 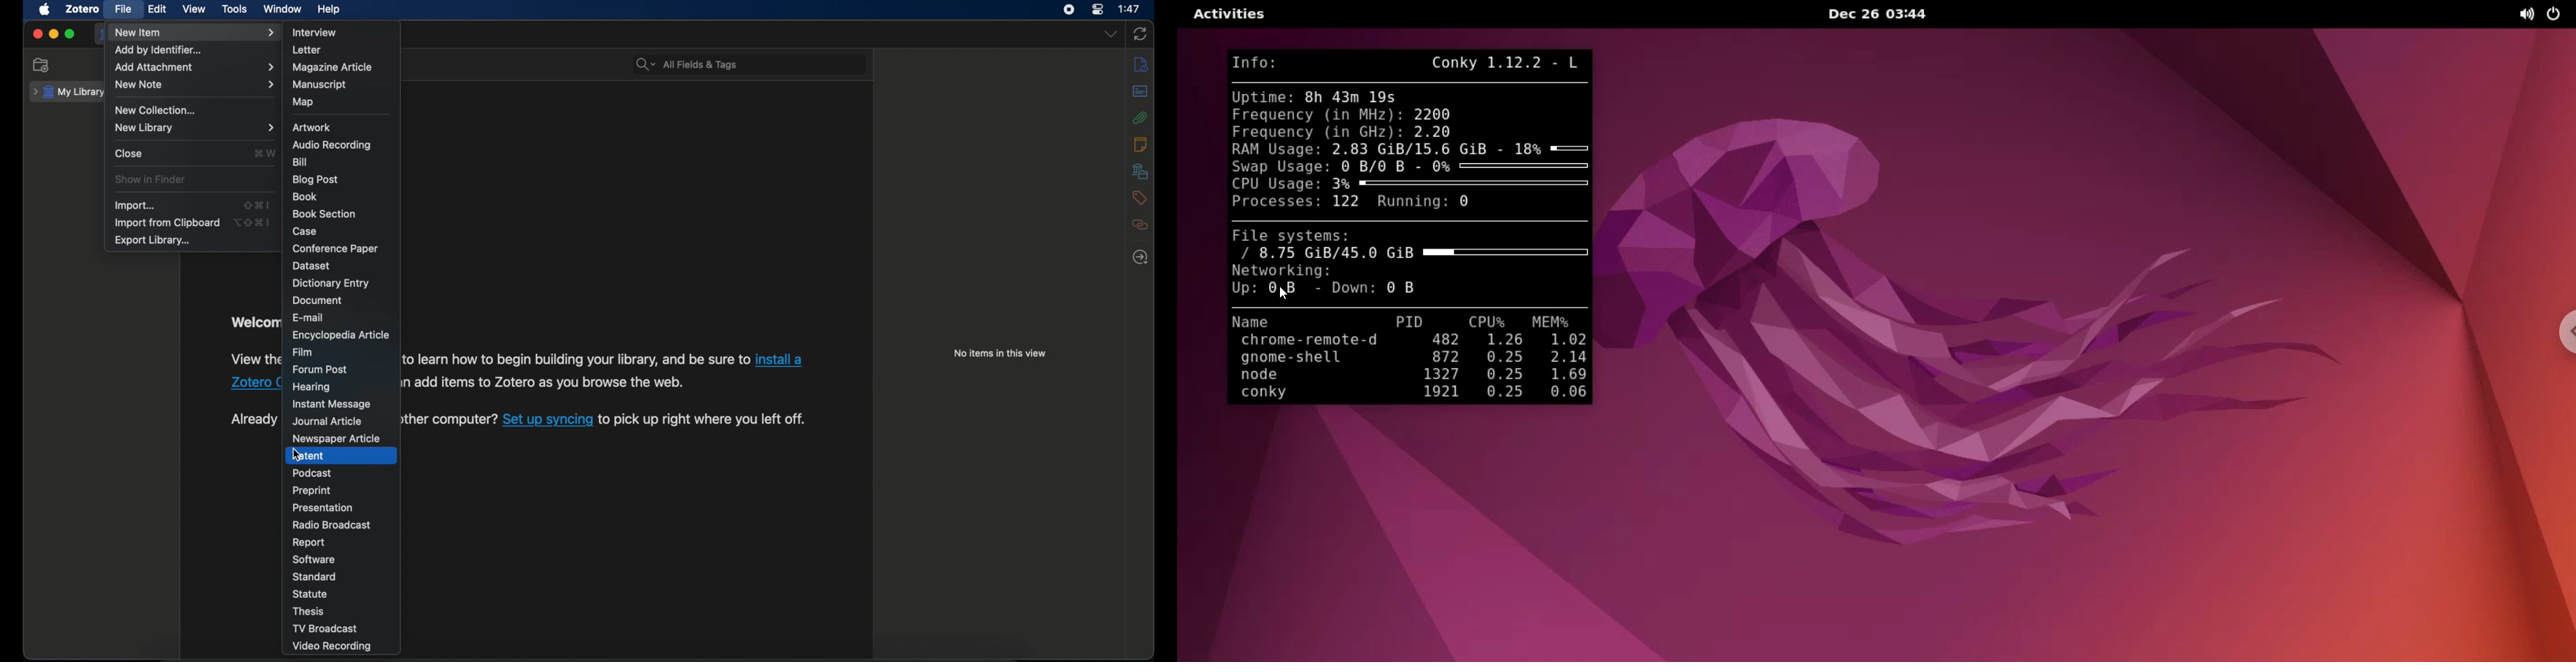 I want to click on shift + command + I, so click(x=257, y=205).